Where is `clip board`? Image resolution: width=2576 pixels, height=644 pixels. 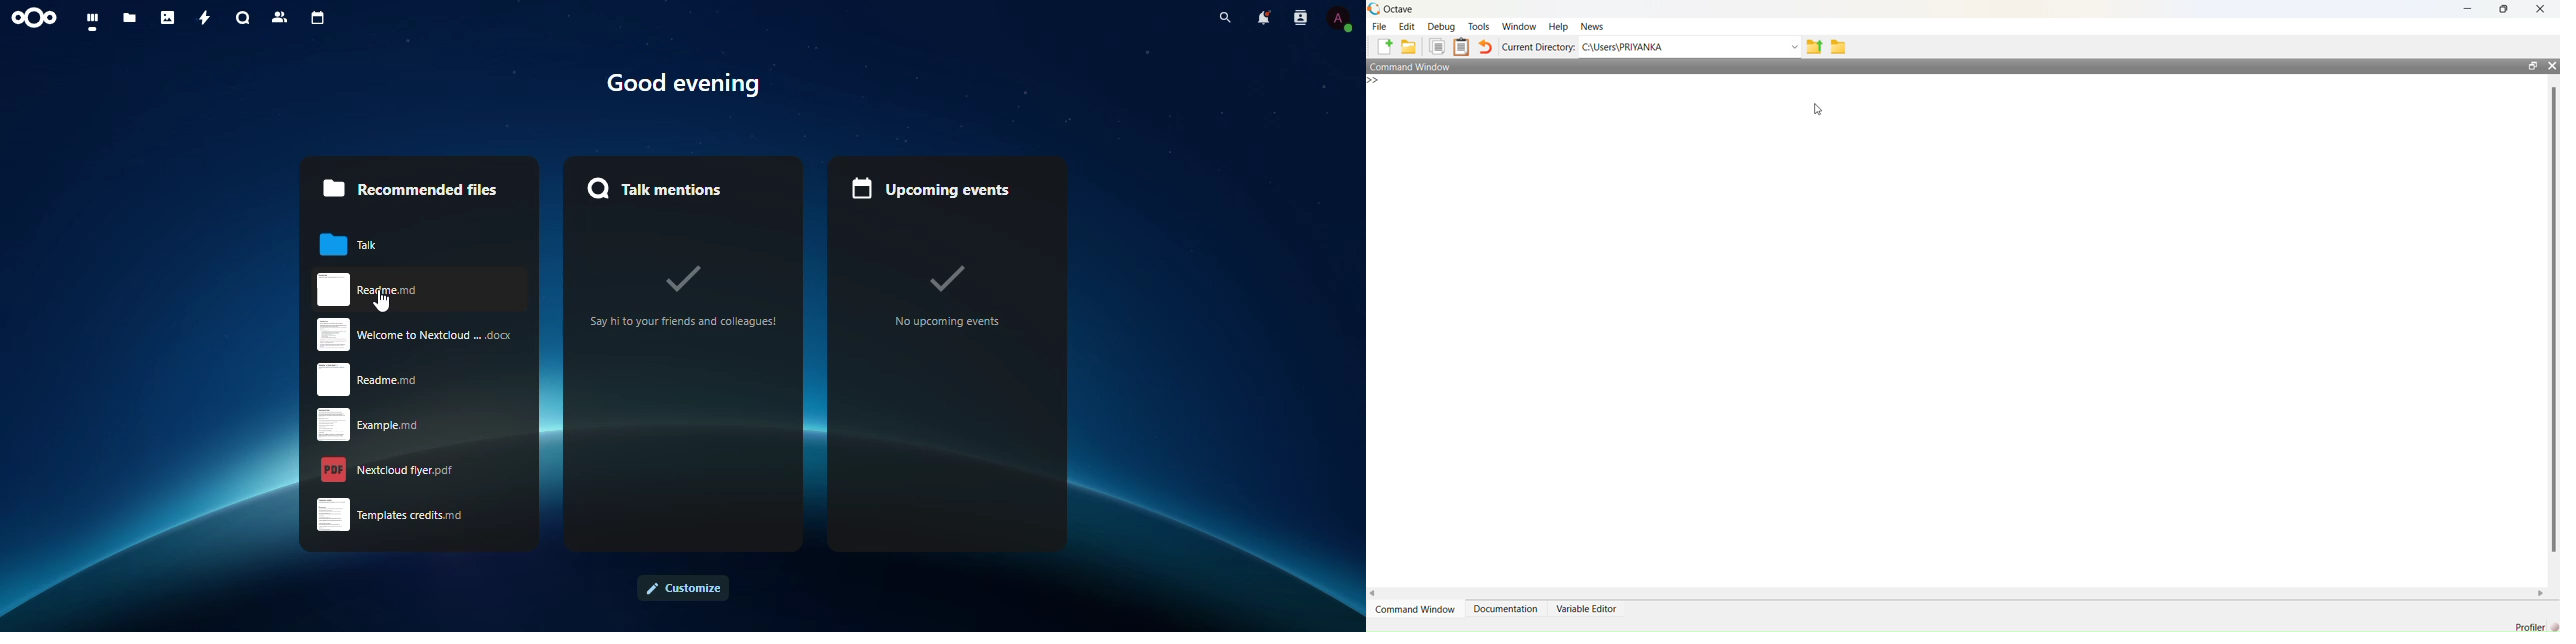
clip board is located at coordinates (1462, 47).